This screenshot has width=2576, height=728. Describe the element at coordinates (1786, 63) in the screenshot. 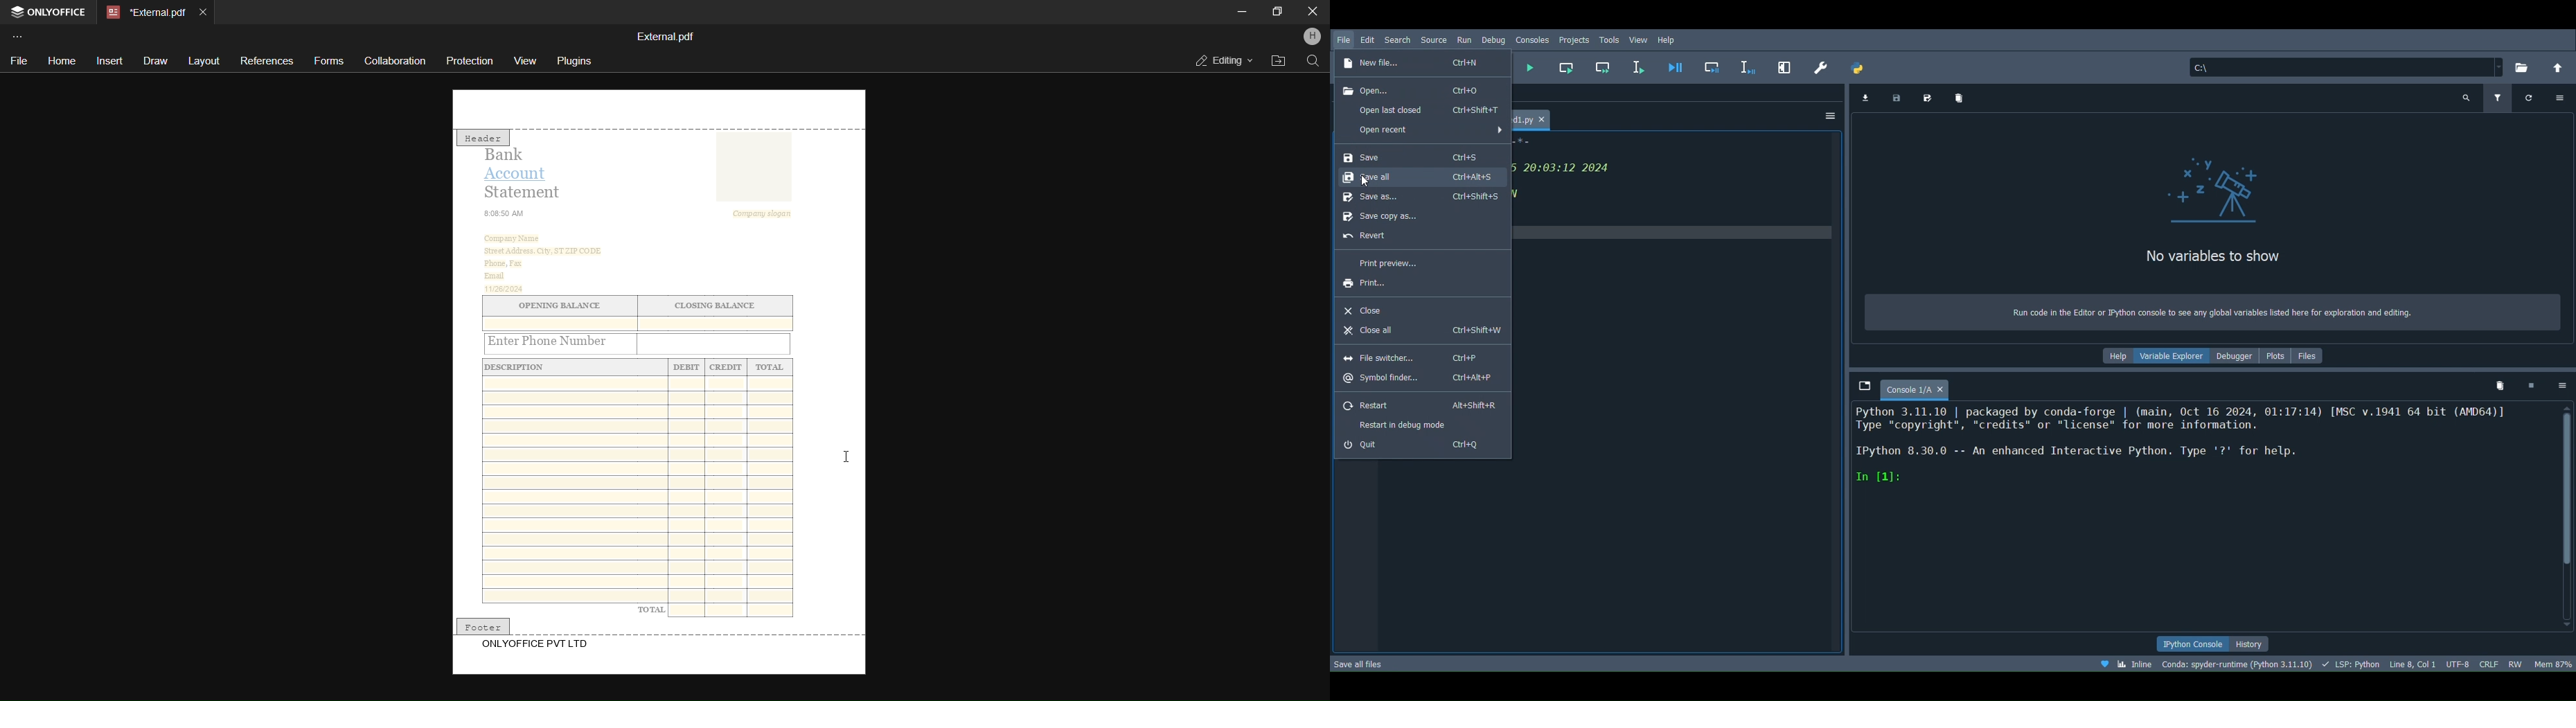

I see `Maximize current pane (Ctrl + Alt + Shift + M)` at that location.